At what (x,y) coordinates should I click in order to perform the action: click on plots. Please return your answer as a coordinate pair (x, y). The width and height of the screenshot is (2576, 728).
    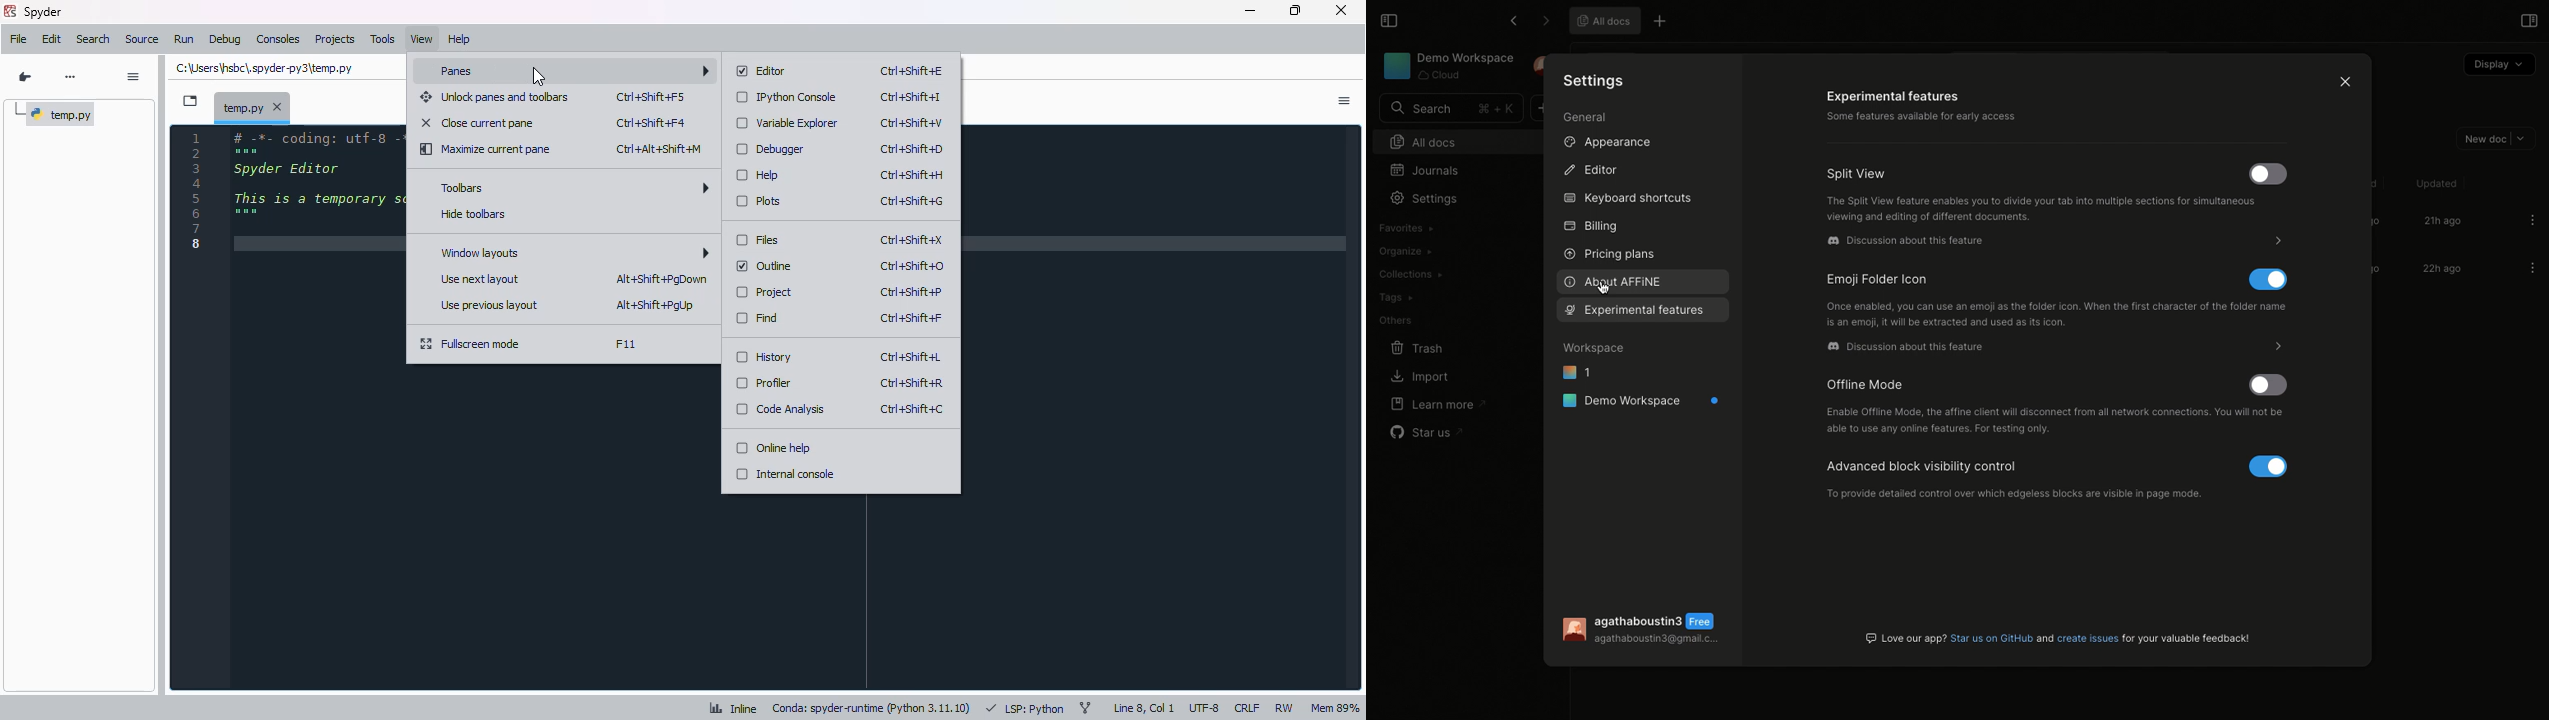
    Looking at the image, I should click on (760, 201).